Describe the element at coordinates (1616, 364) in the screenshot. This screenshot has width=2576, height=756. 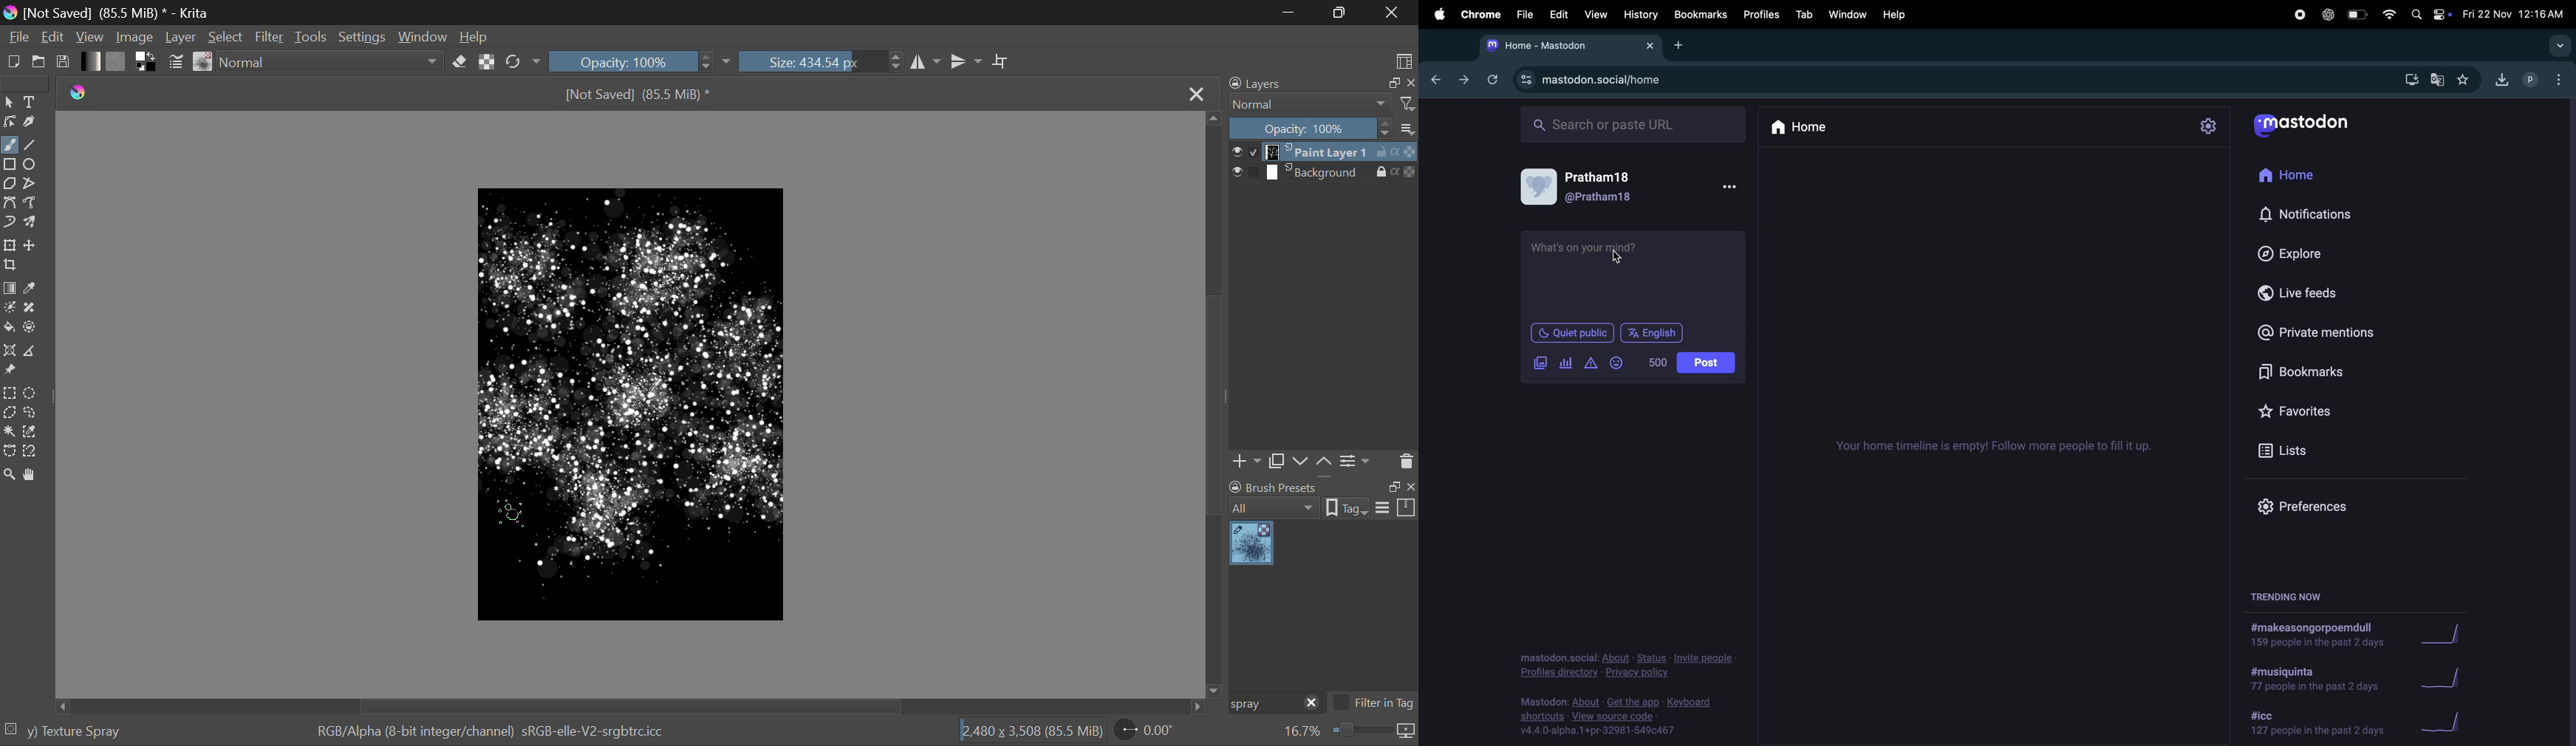
I see `add emoji` at that location.